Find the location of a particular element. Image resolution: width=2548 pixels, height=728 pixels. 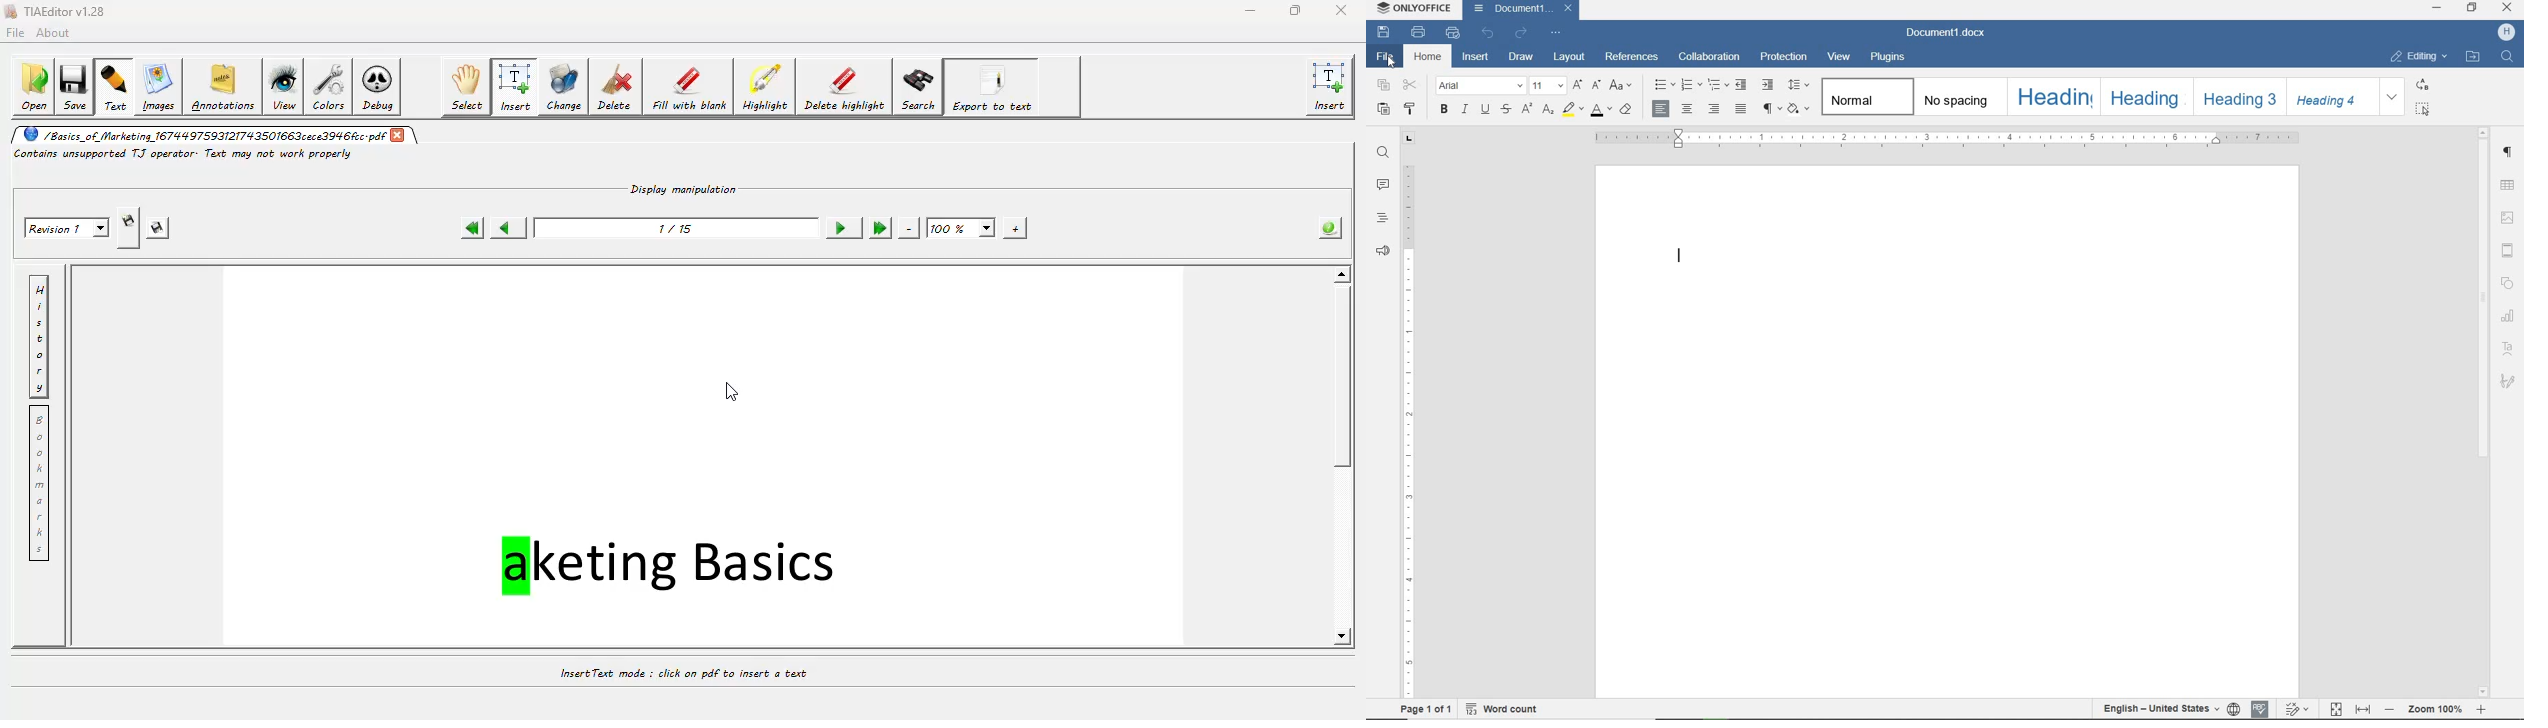

highlight color is located at coordinates (1576, 110).